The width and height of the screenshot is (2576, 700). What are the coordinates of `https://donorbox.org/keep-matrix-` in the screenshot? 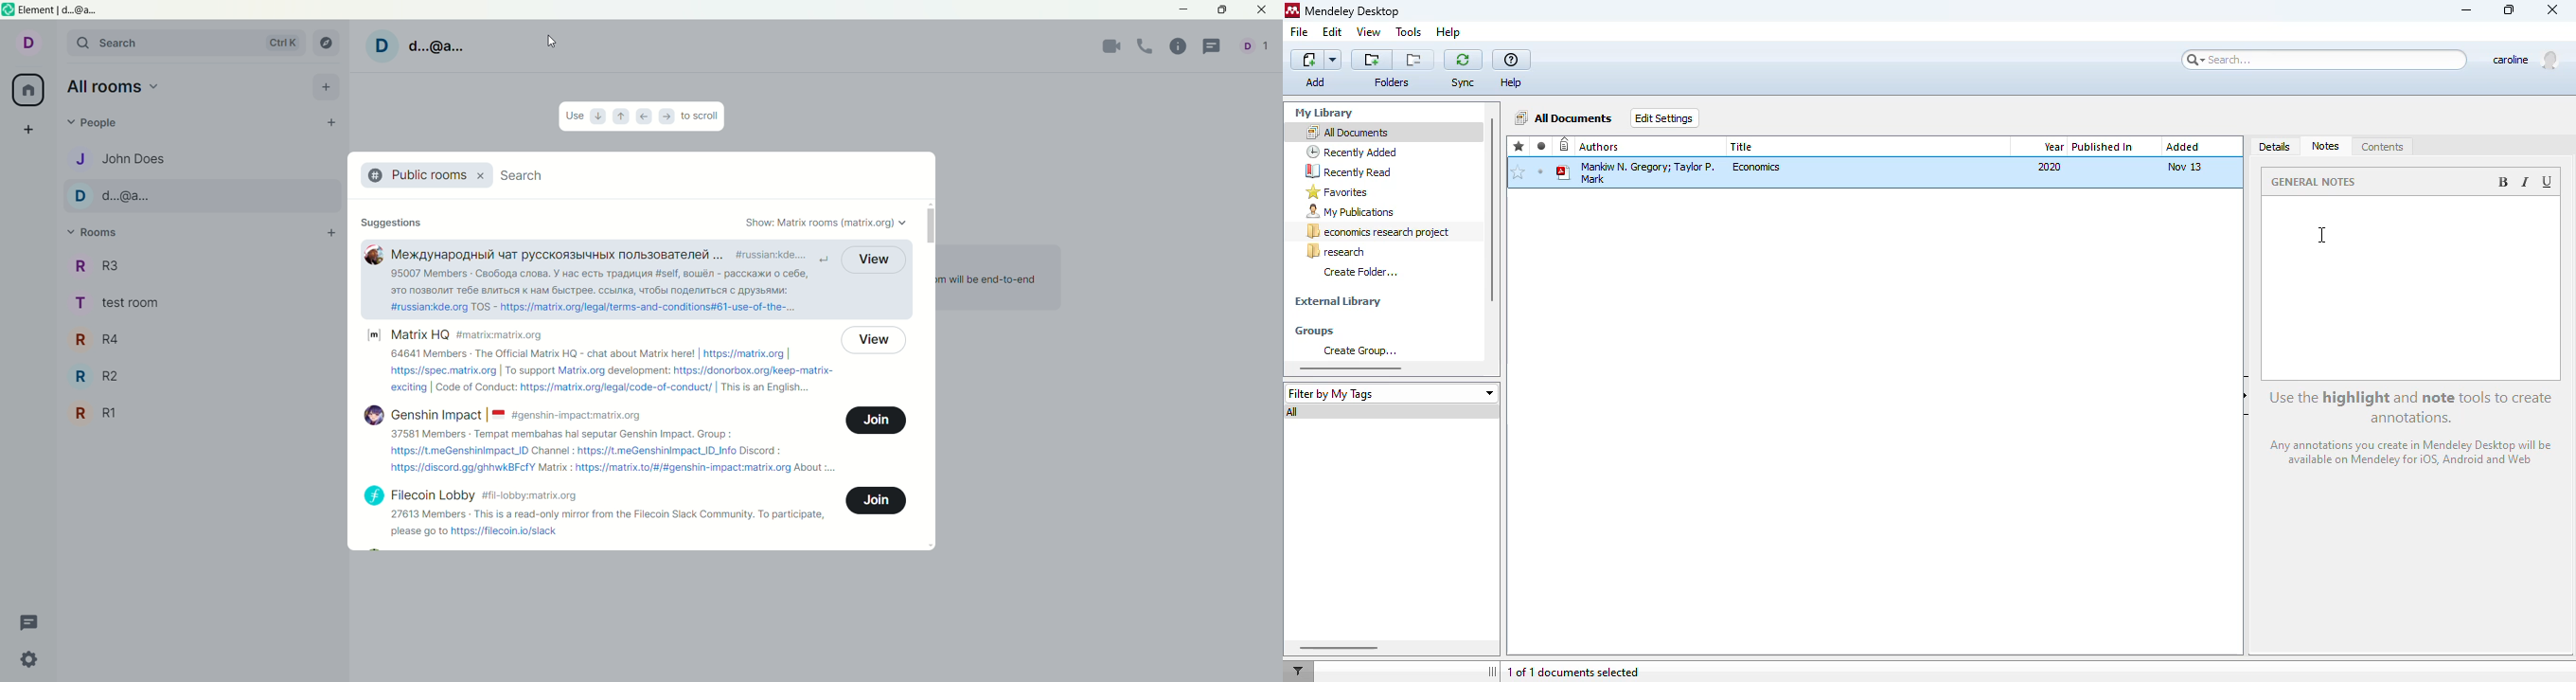 It's located at (753, 371).